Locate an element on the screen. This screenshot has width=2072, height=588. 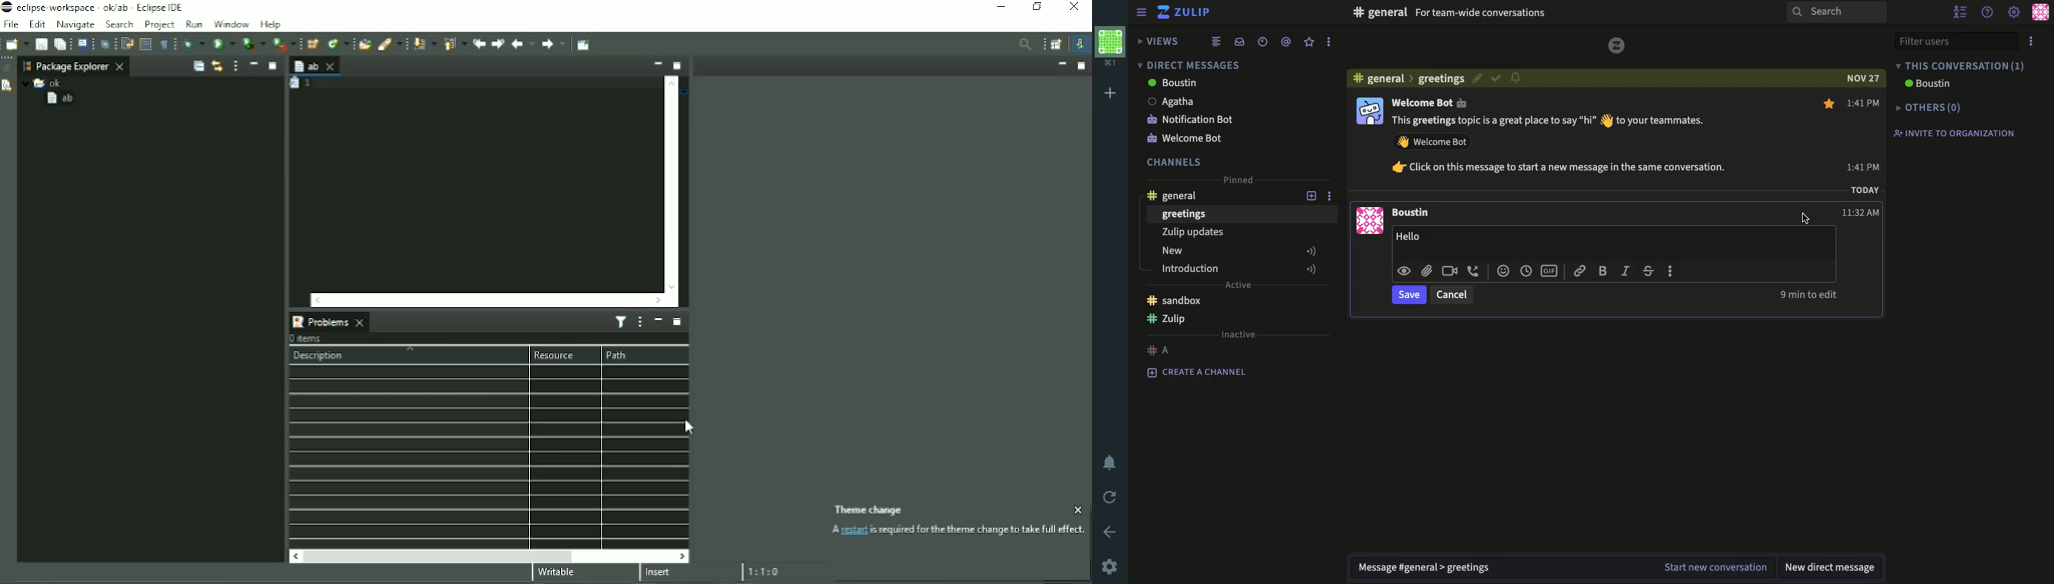
channels is located at coordinates (1176, 161).